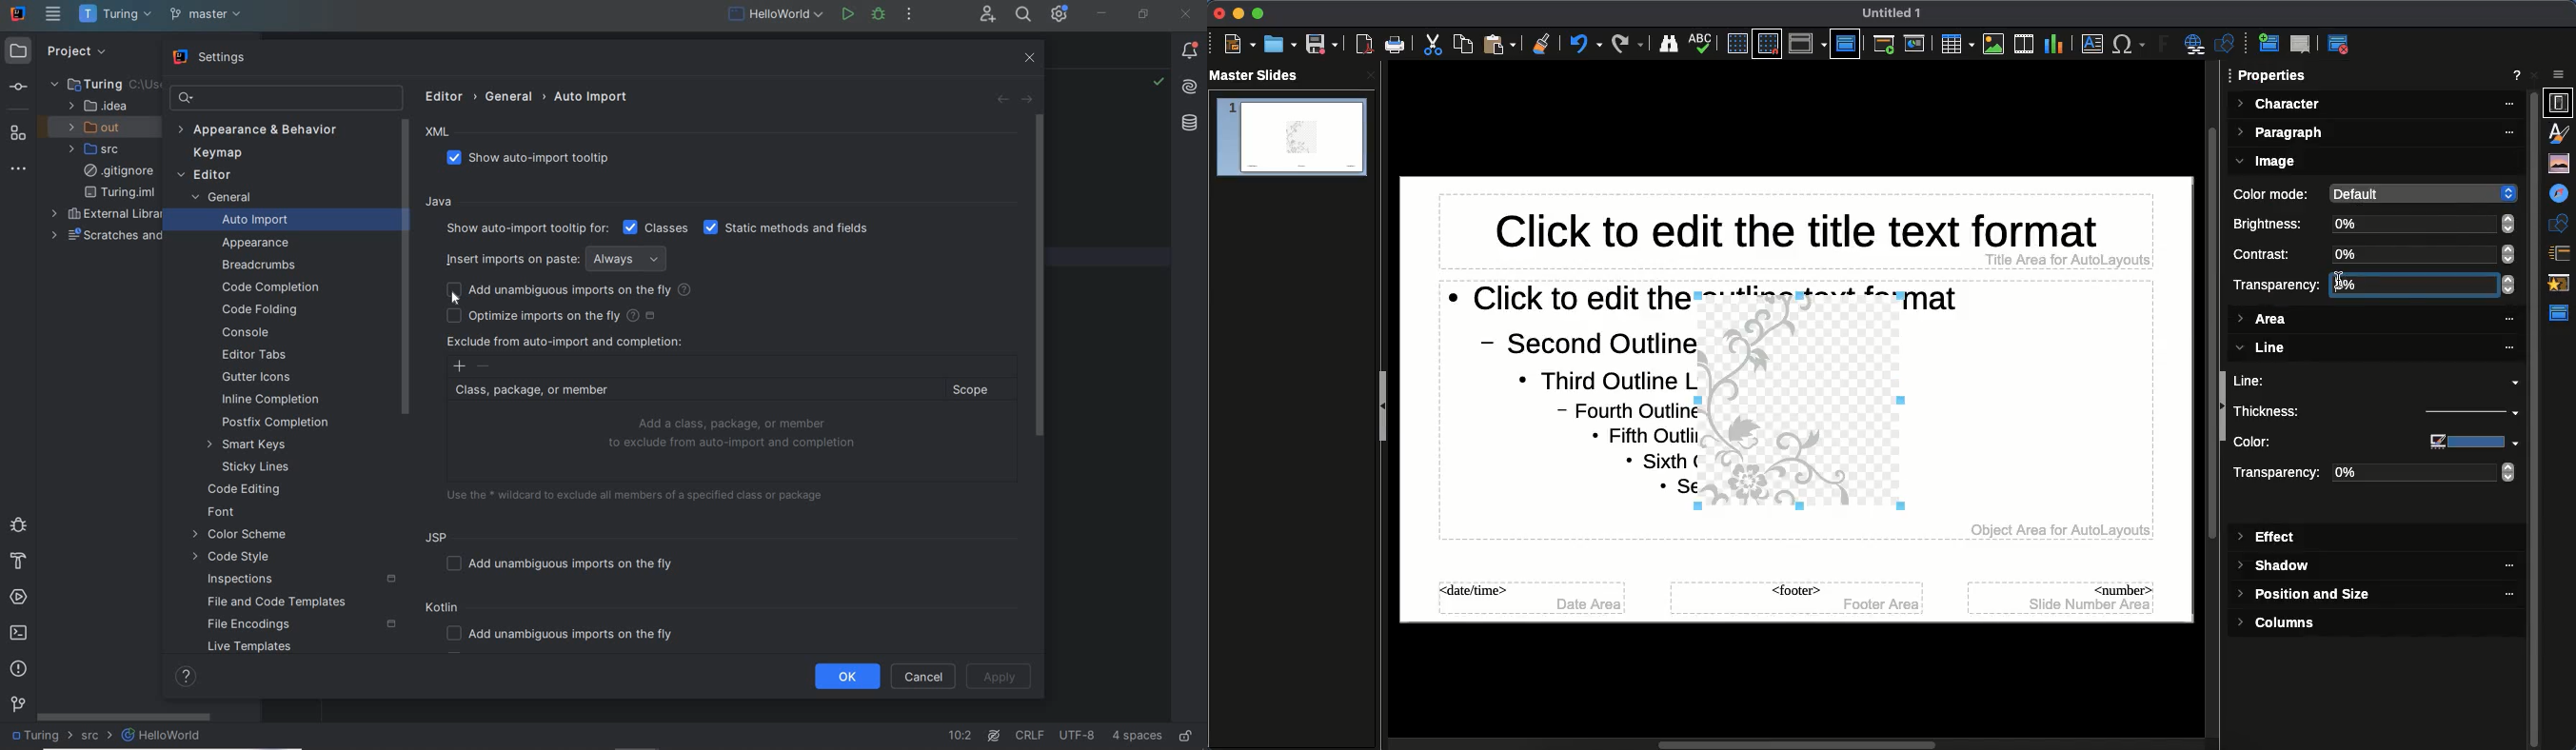 The height and width of the screenshot is (756, 2576). I want to click on horizontal Scroll bar, so click(1801, 741).